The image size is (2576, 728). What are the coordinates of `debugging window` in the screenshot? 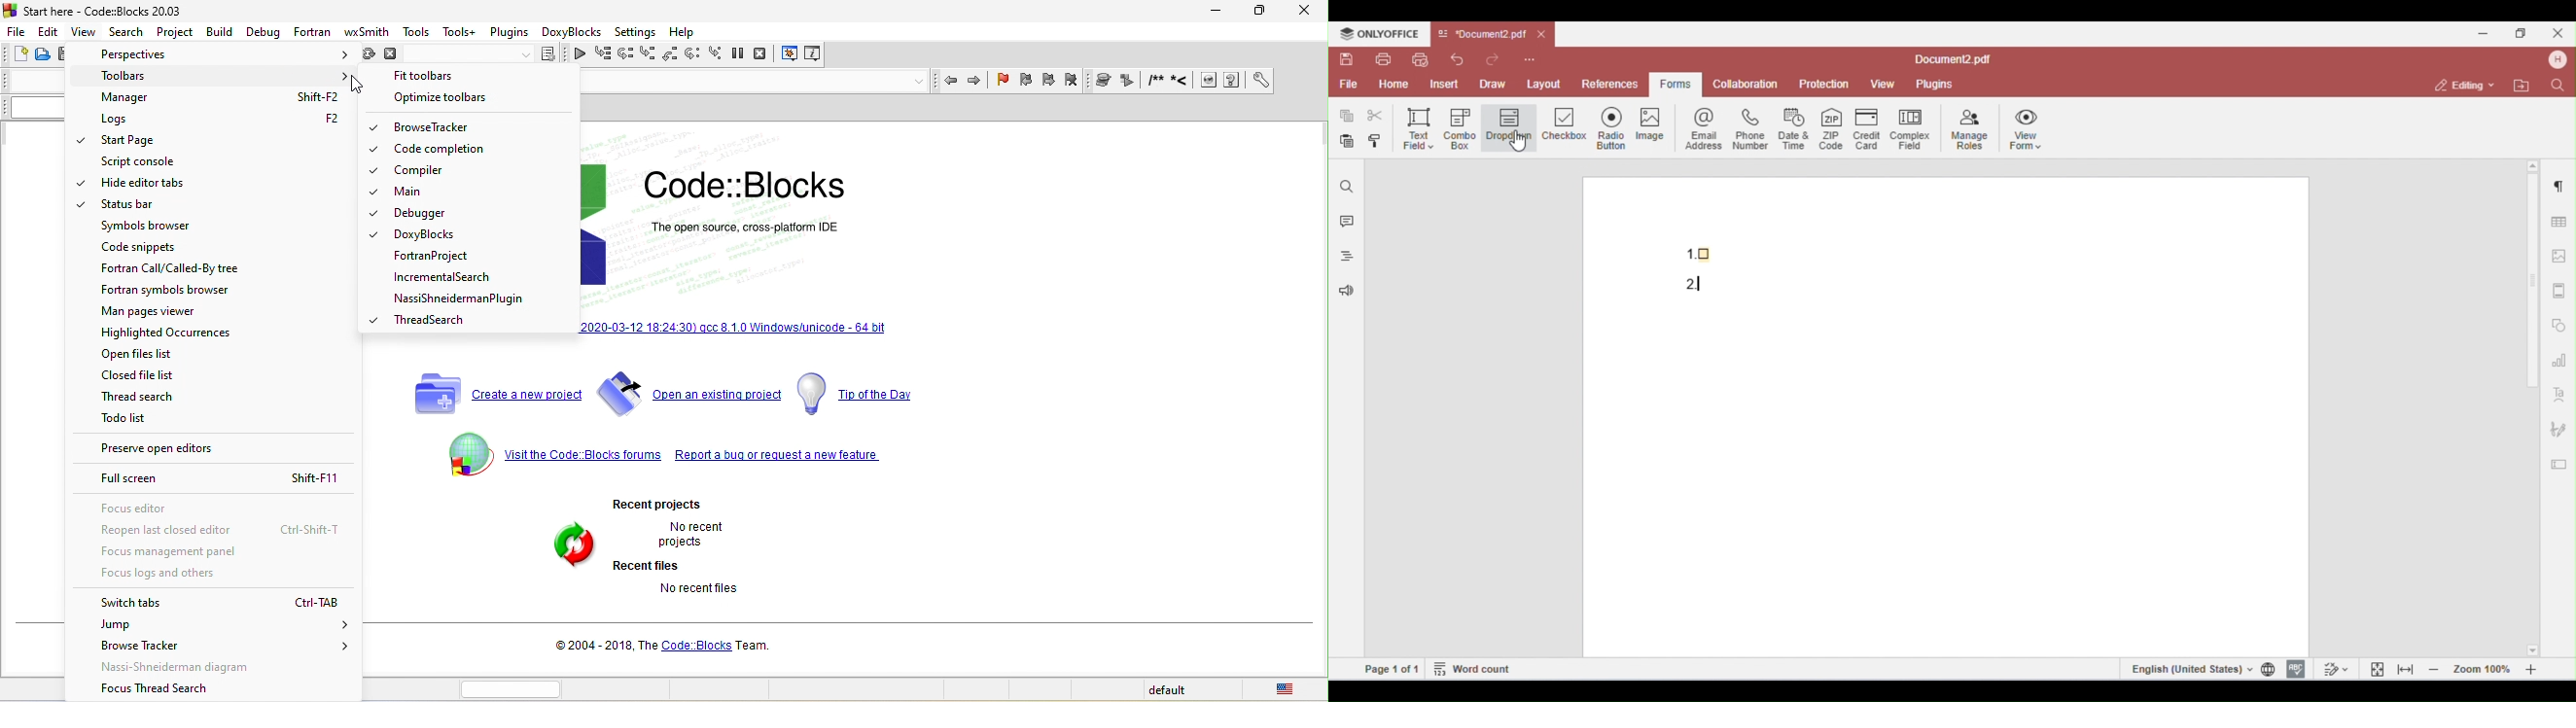 It's located at (790, 54).